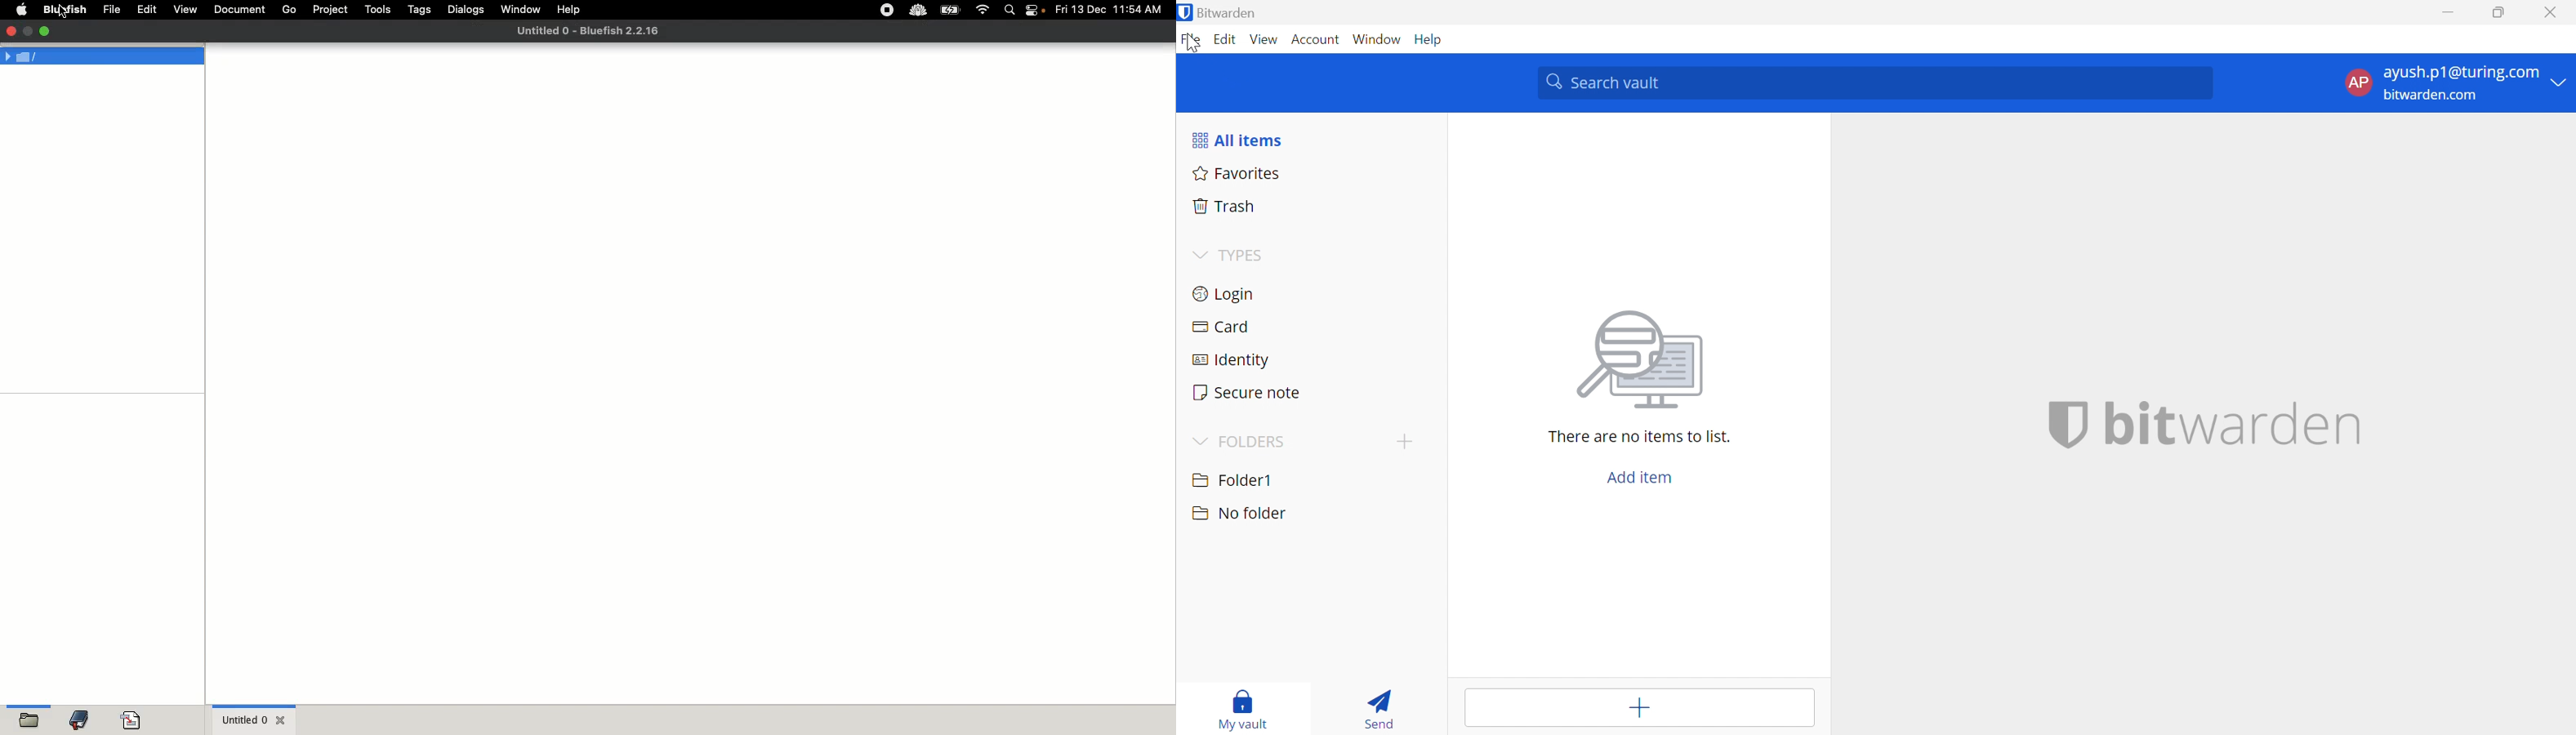 The image size is (2576, 756). What do you see at coordinates (1226, 39) in the screenshot?
I see `Edit` at bounding box center [1226, 39].